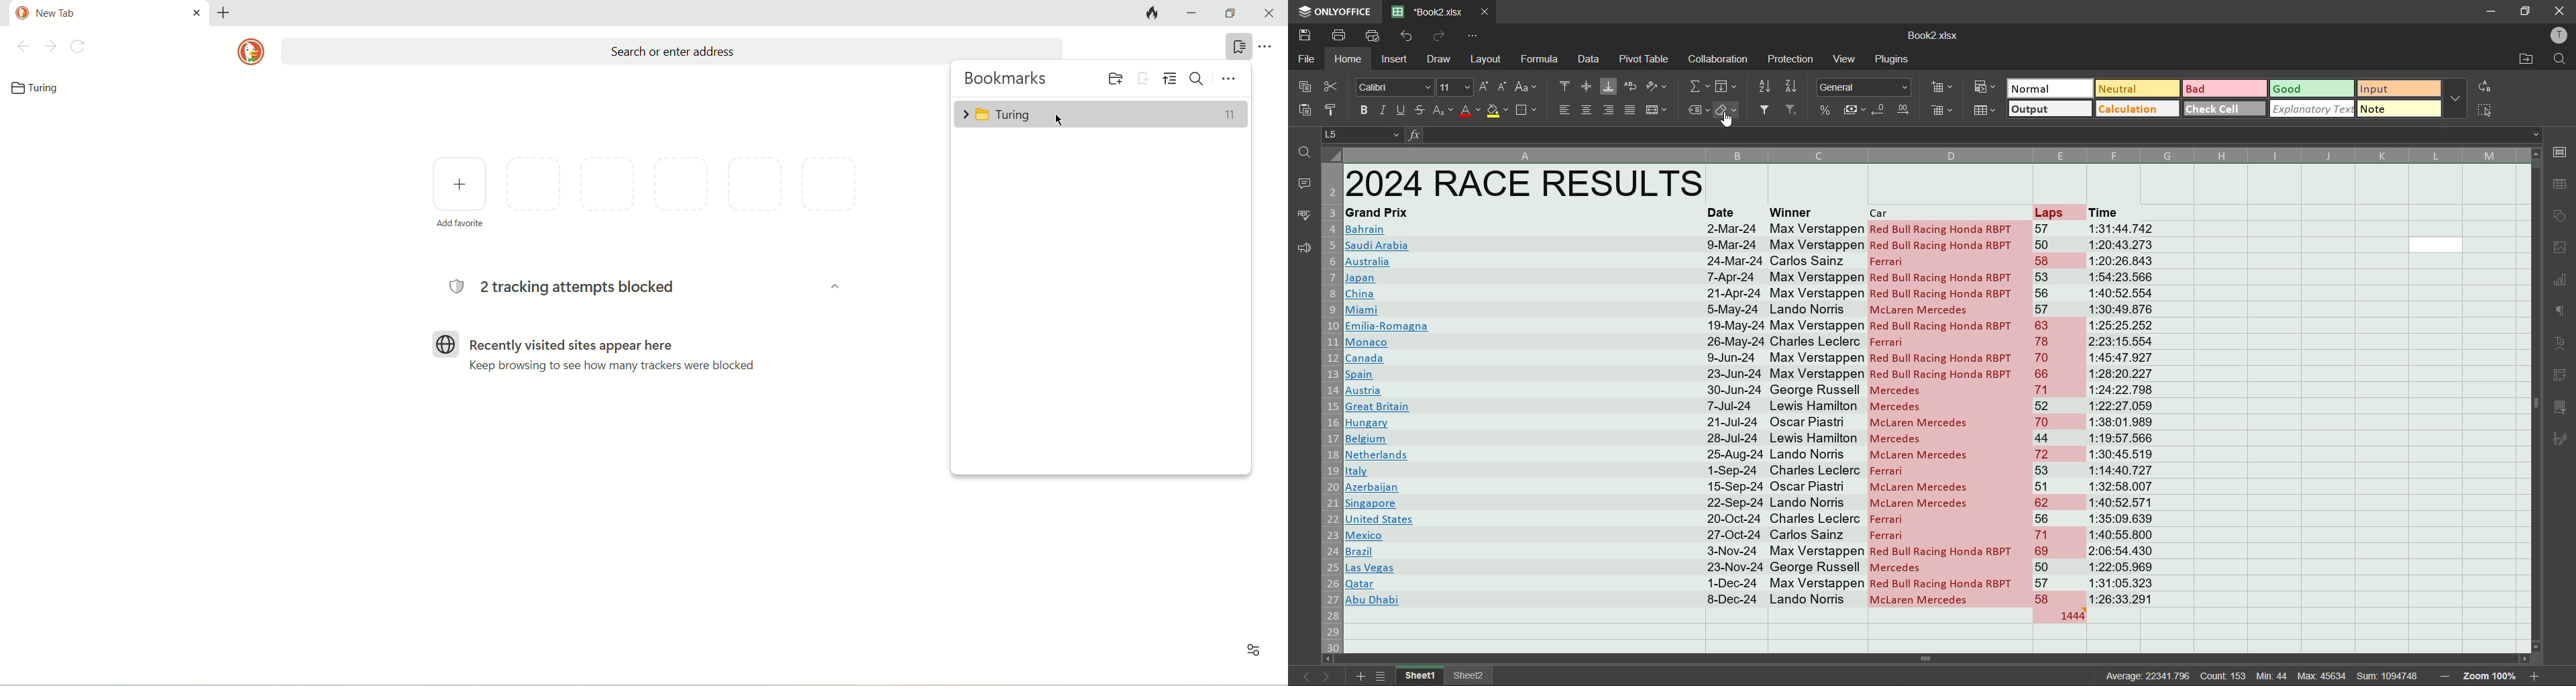  What do you see at coordinates (1335, 85) in the screenshot?
I see `cut` at bounding box center [1335, 85].